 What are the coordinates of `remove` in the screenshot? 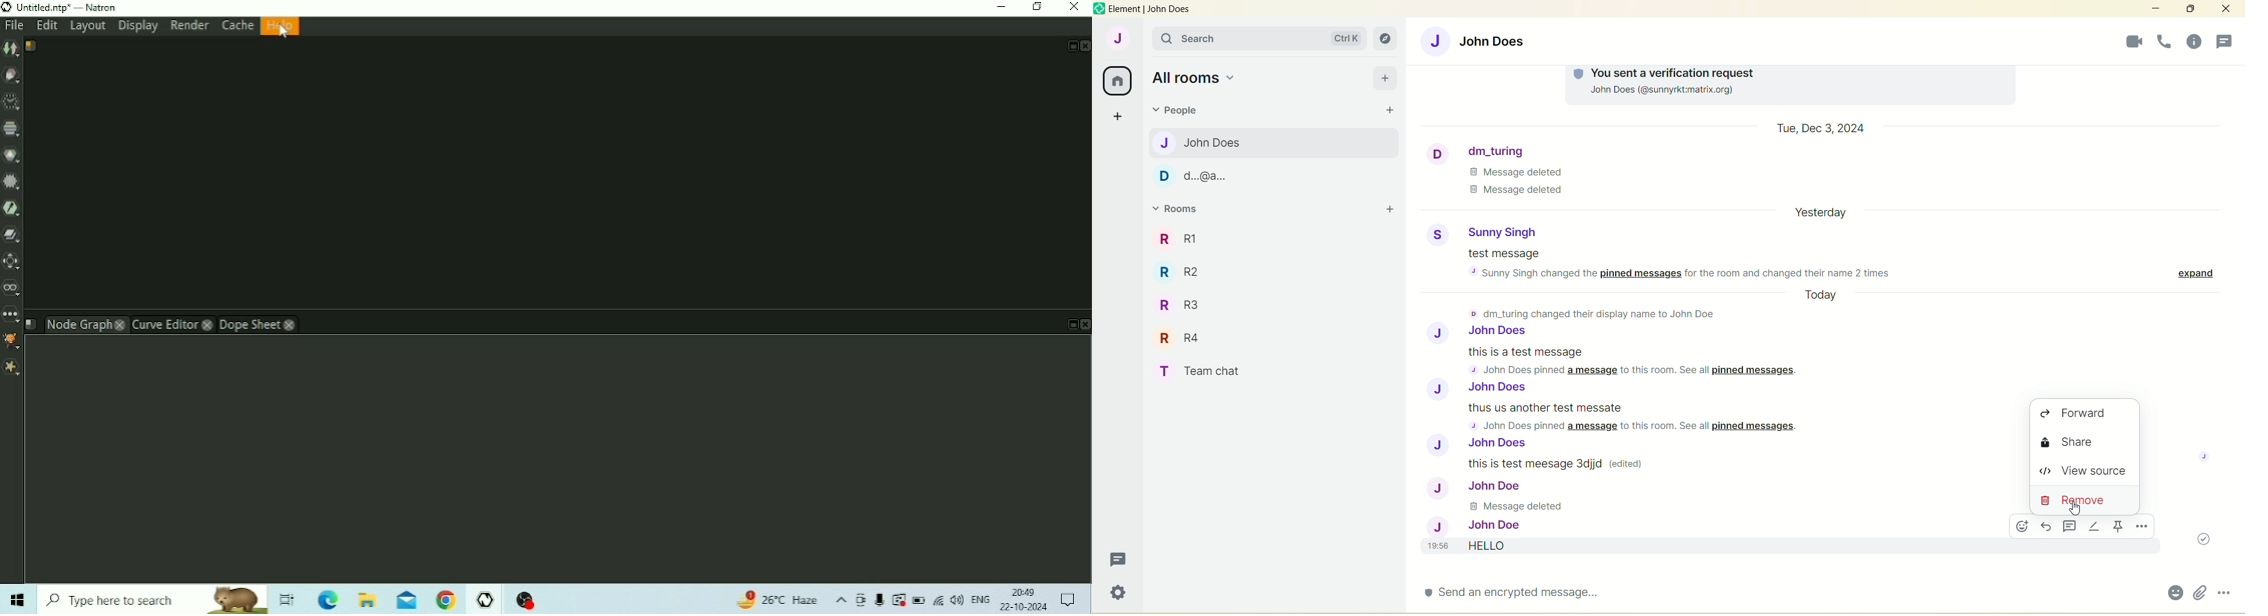 It's located at (2084, 500).